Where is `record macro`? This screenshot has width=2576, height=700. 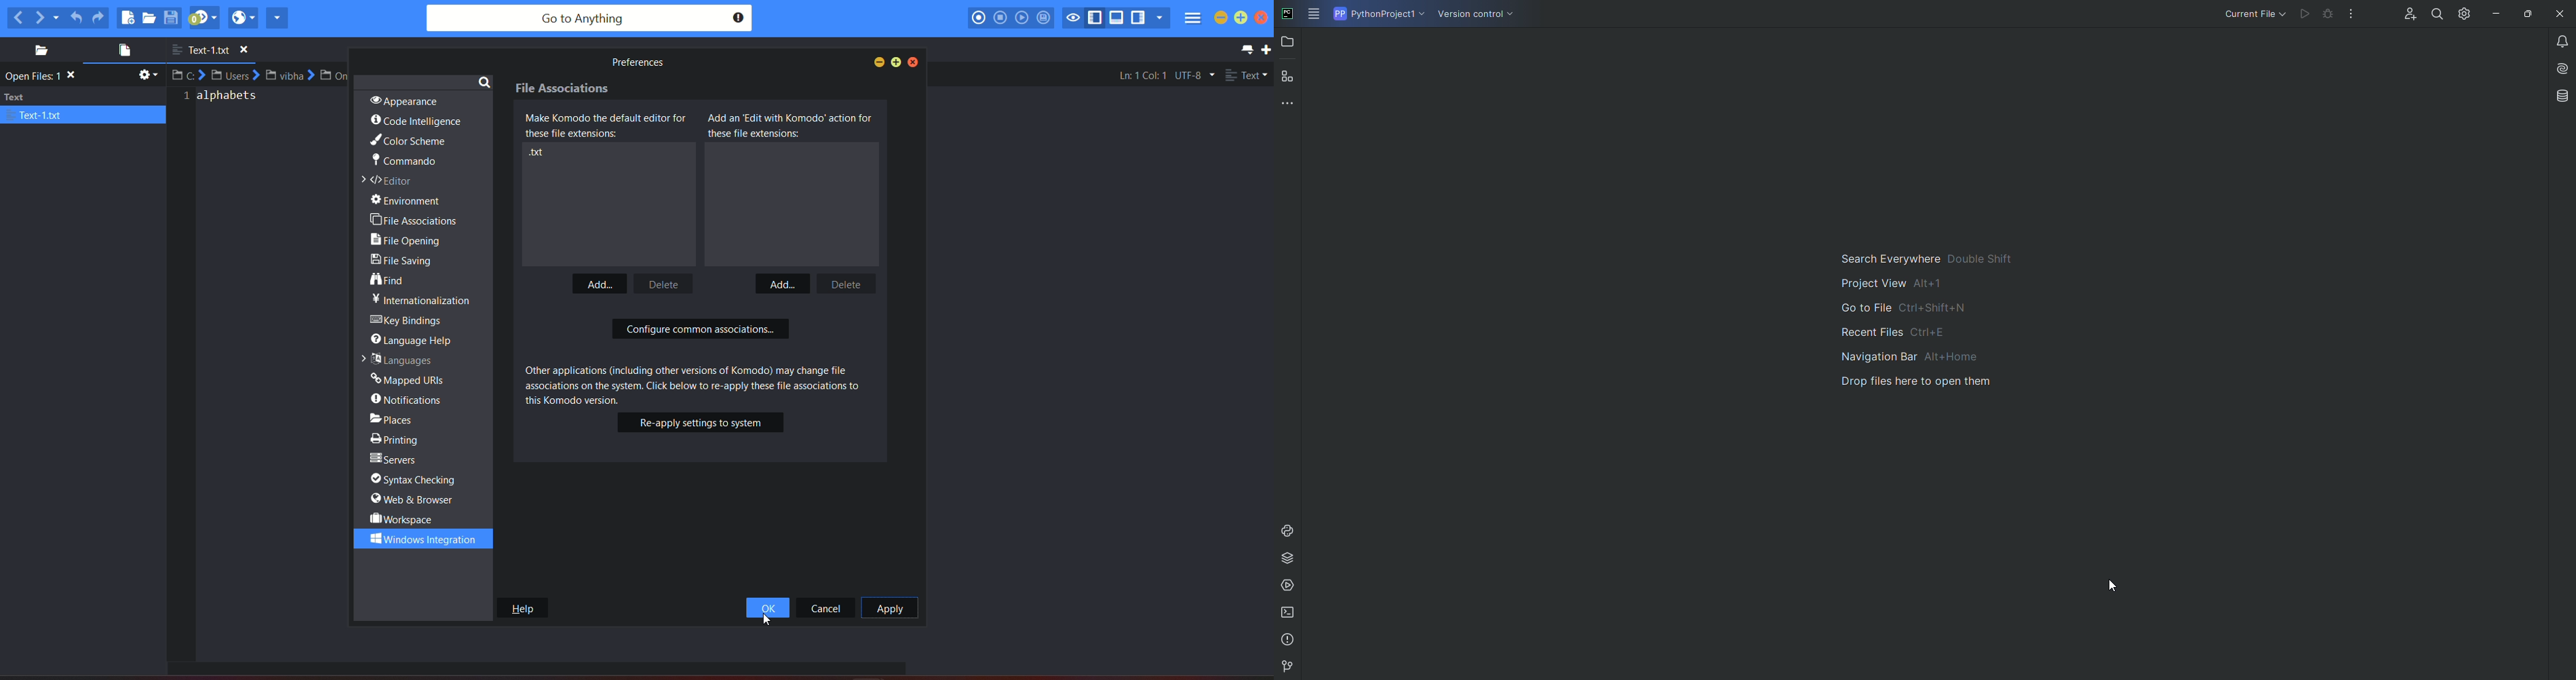 record macro is located at coordinates (979, 17).